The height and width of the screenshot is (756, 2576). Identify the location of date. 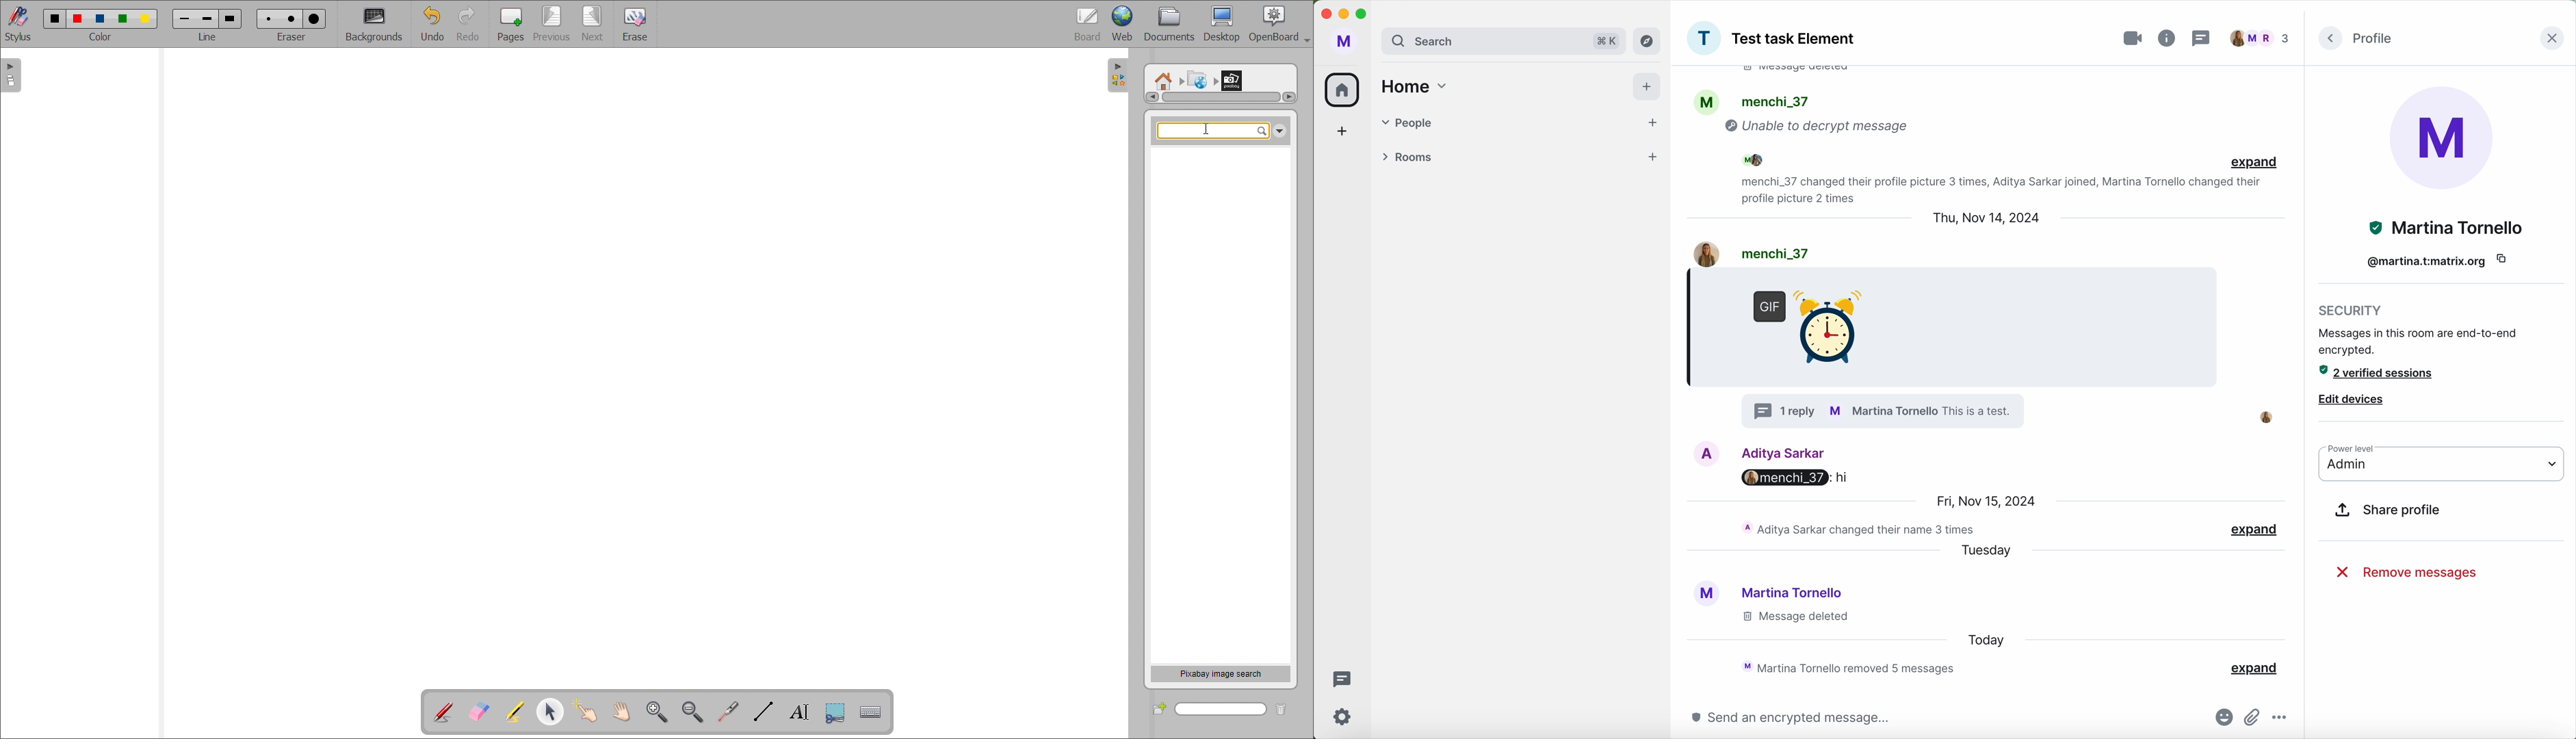
(1985, 501).